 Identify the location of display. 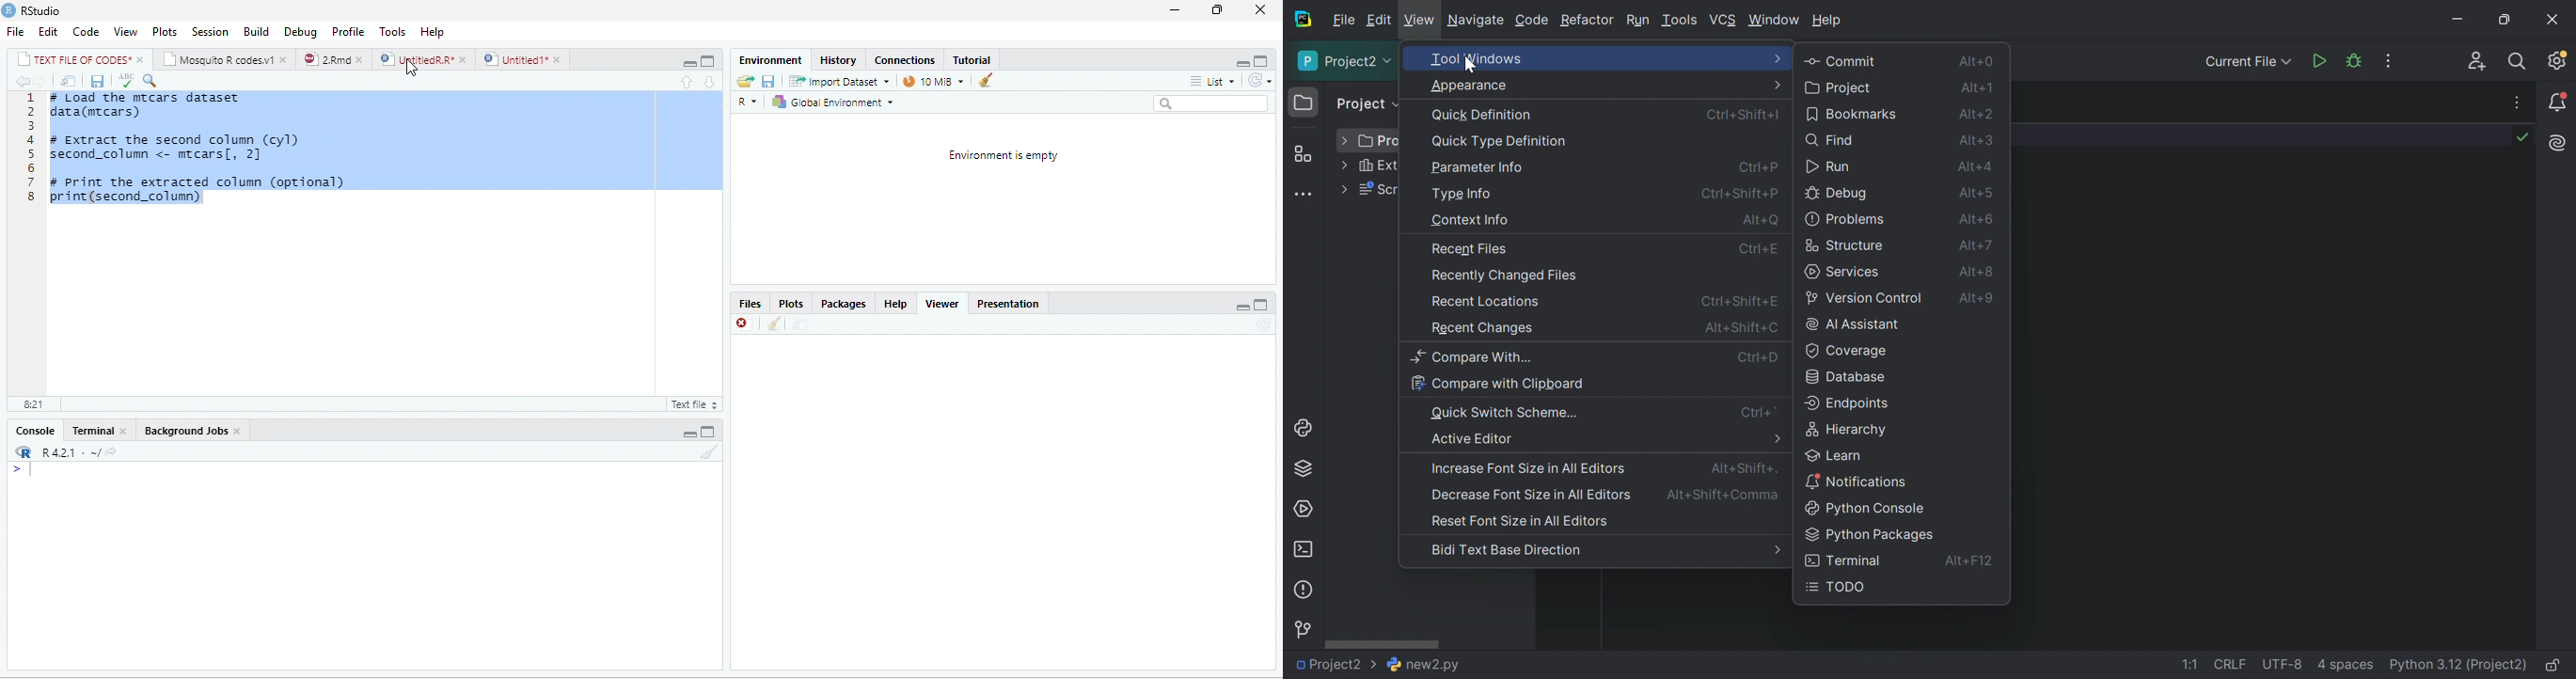
(361, 566).